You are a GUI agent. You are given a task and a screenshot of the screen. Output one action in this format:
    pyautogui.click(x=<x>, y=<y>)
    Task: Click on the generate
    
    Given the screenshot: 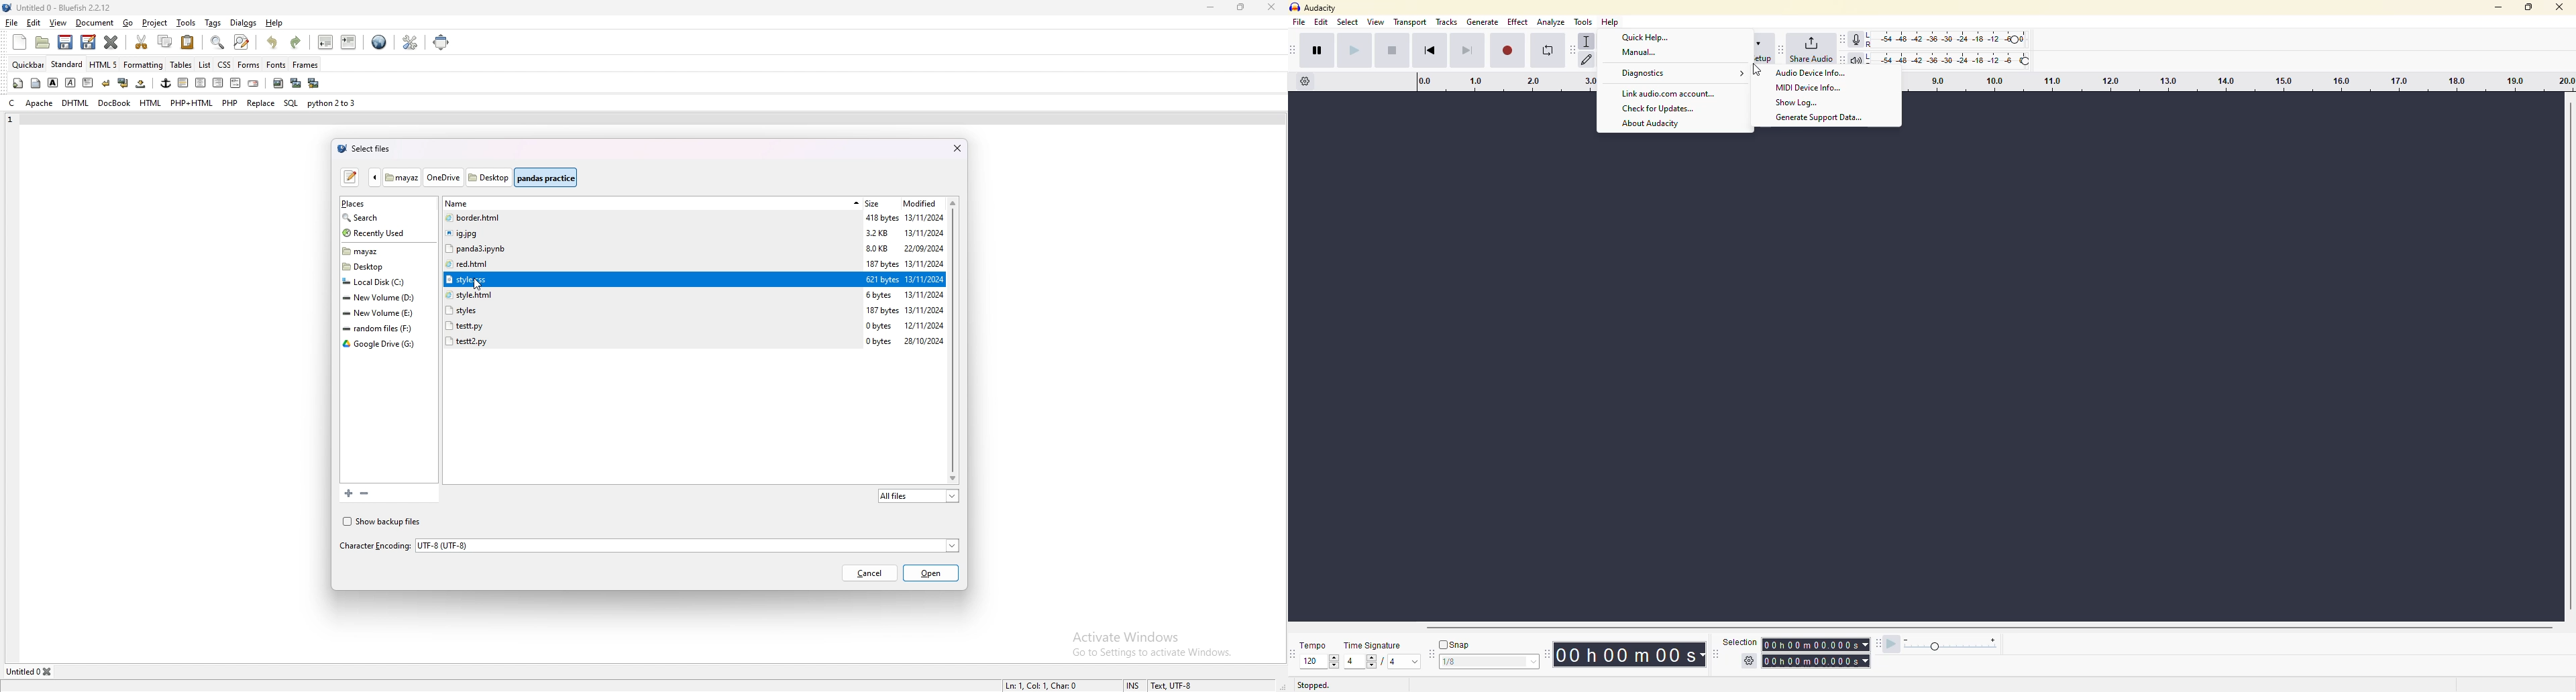 What is the action you would take?
    pyautogui.click(x=1483, y=23)
    